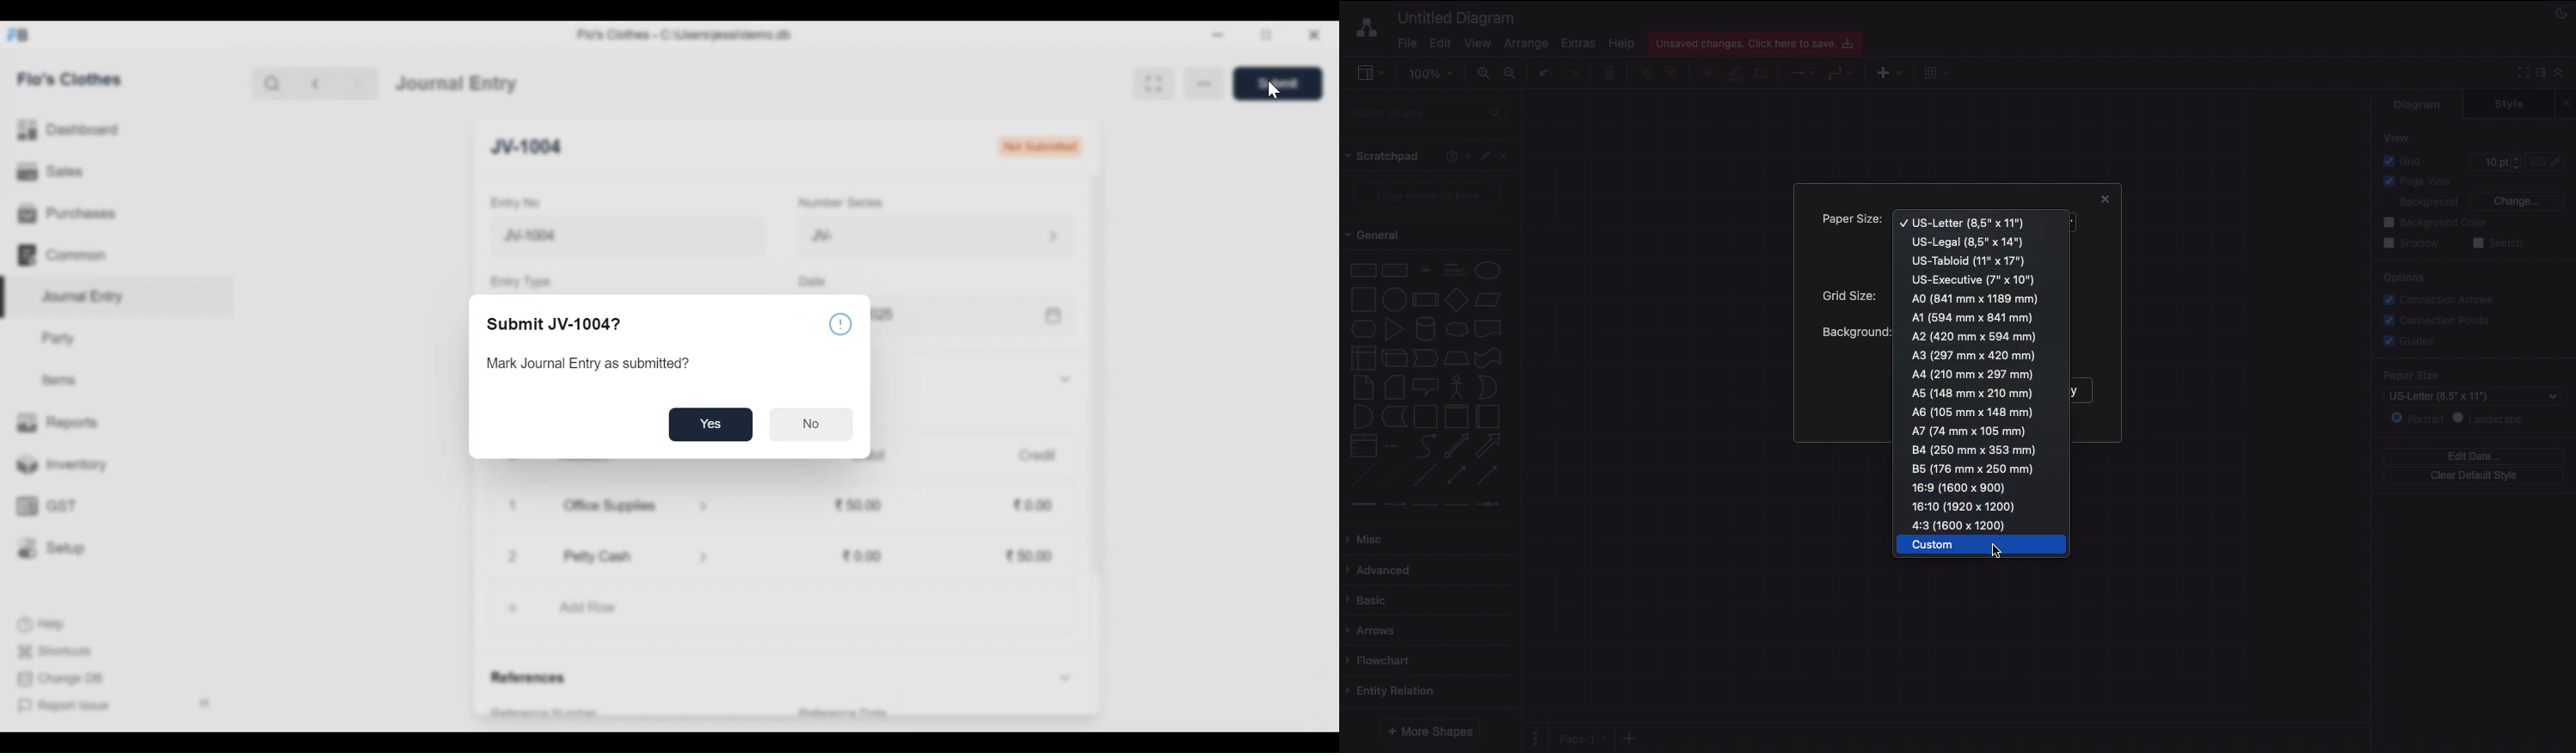 The image size is (2576, 756). Describe the element at coordinates (1360, 478) in the screenshot. I see `Dashed line` at that location.